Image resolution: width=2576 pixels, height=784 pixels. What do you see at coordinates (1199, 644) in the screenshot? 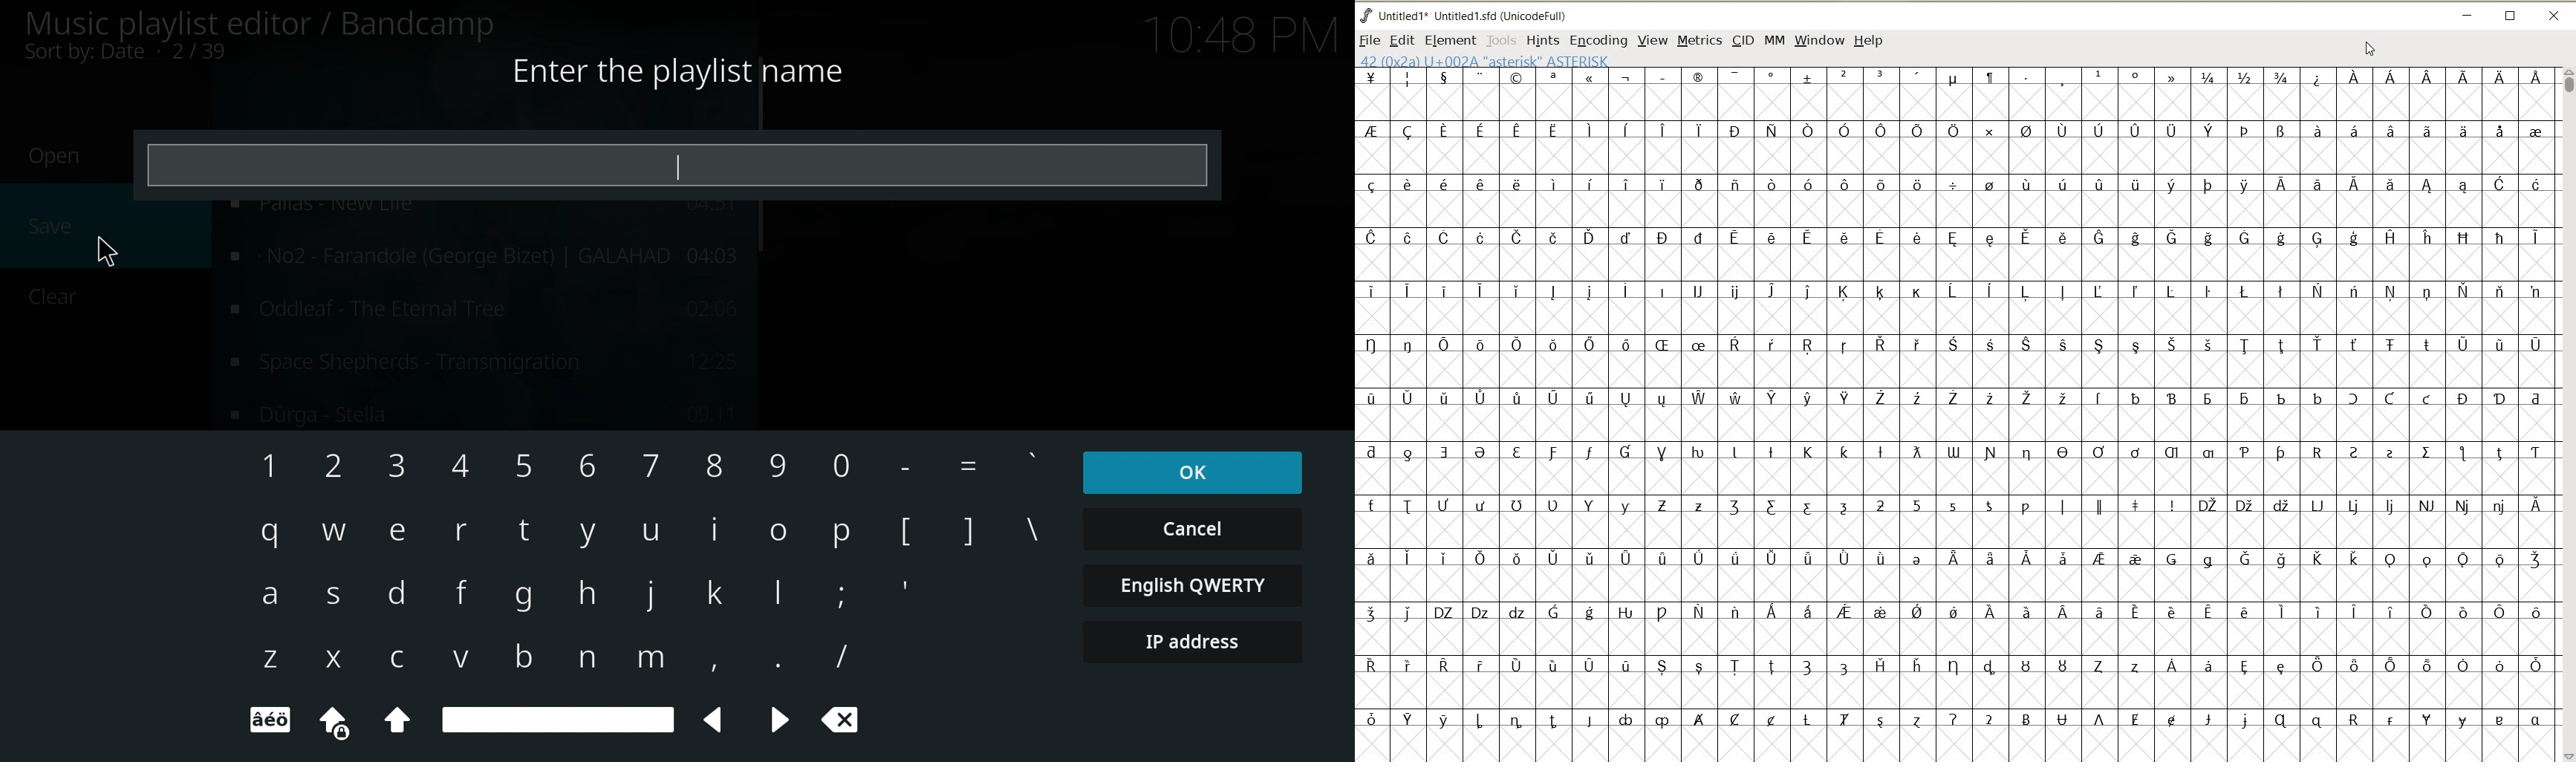
I see `ip address` at bounding box center [1199, 644].